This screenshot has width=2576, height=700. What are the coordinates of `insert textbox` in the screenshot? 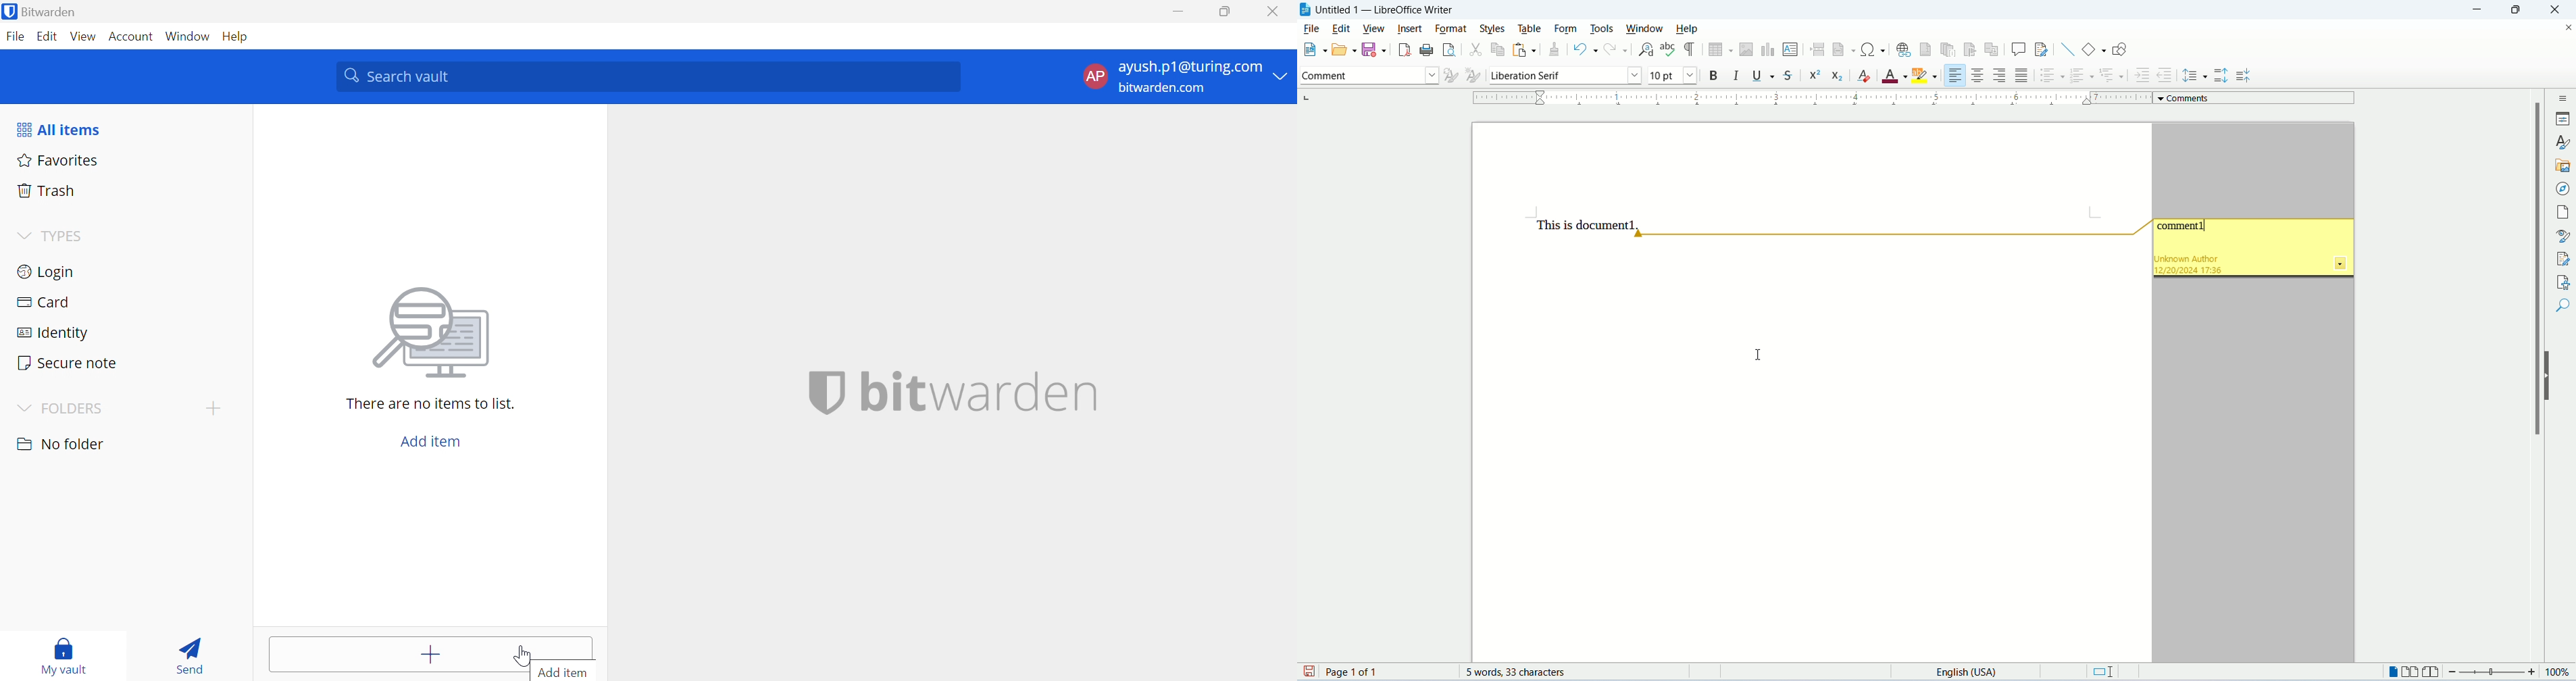 It's located at (1791, 49).